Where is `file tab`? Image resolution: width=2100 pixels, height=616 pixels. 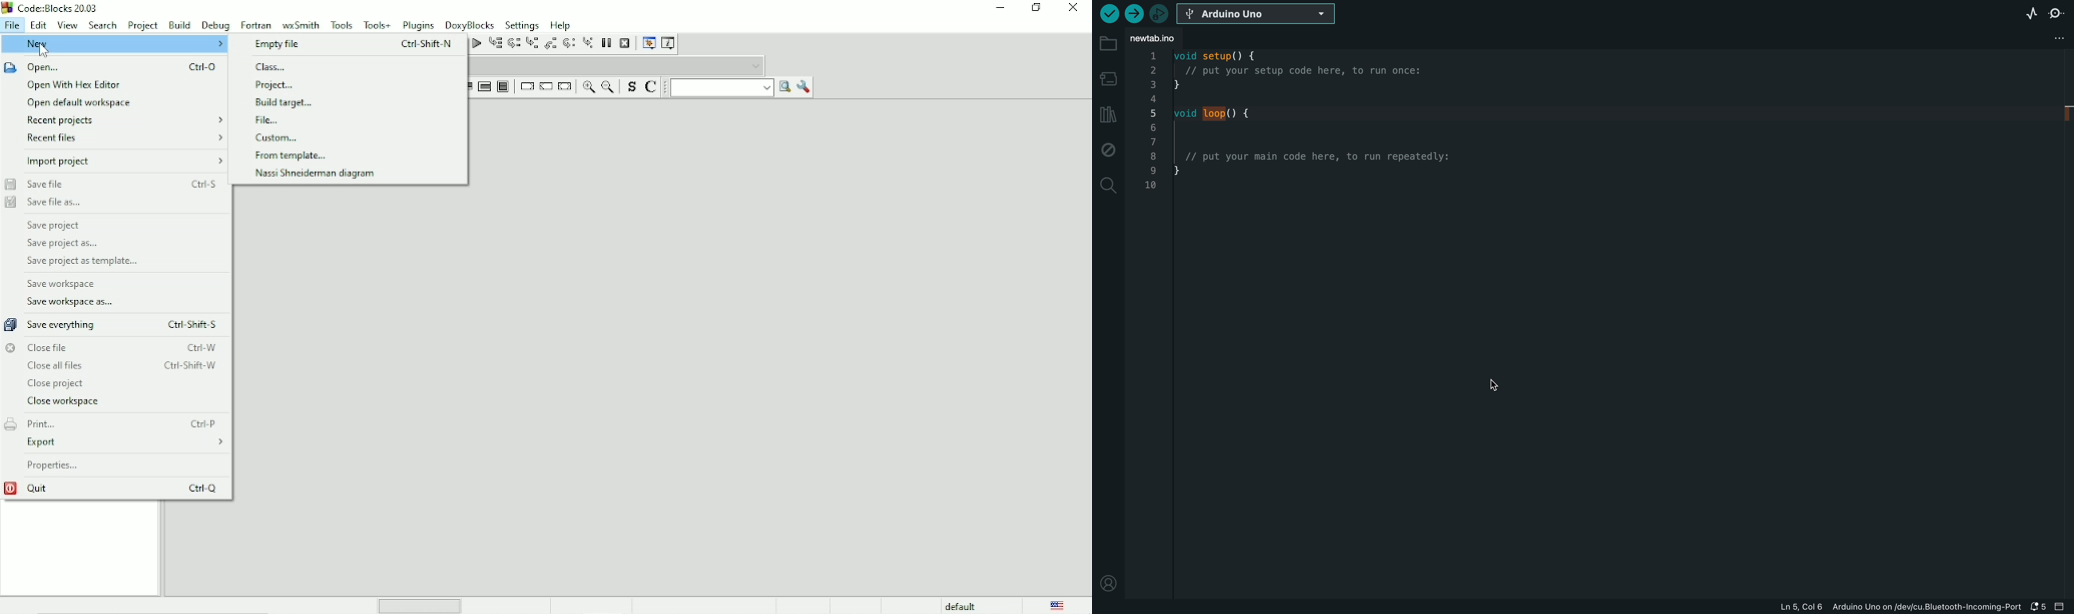
file tab is located at coordinates (1158, 40).